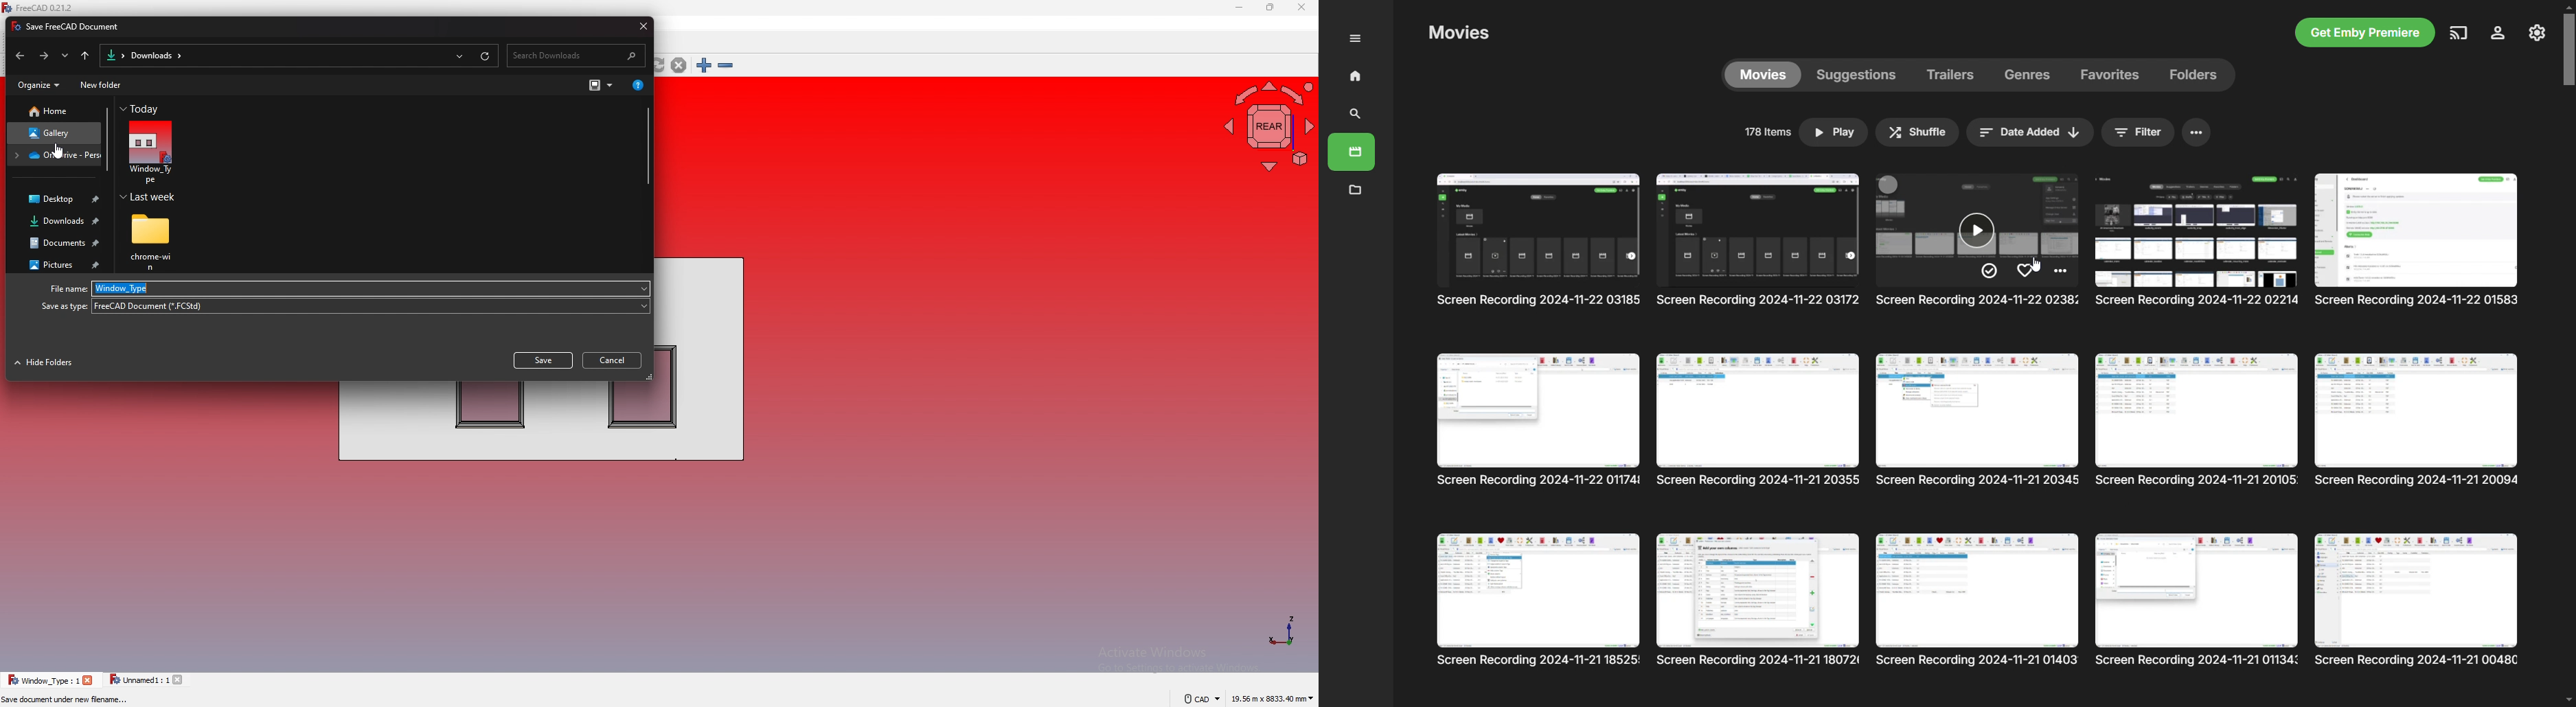  Describe the element at coordinates (578, 54) in the screenshot. I see `search downloads` at that location.